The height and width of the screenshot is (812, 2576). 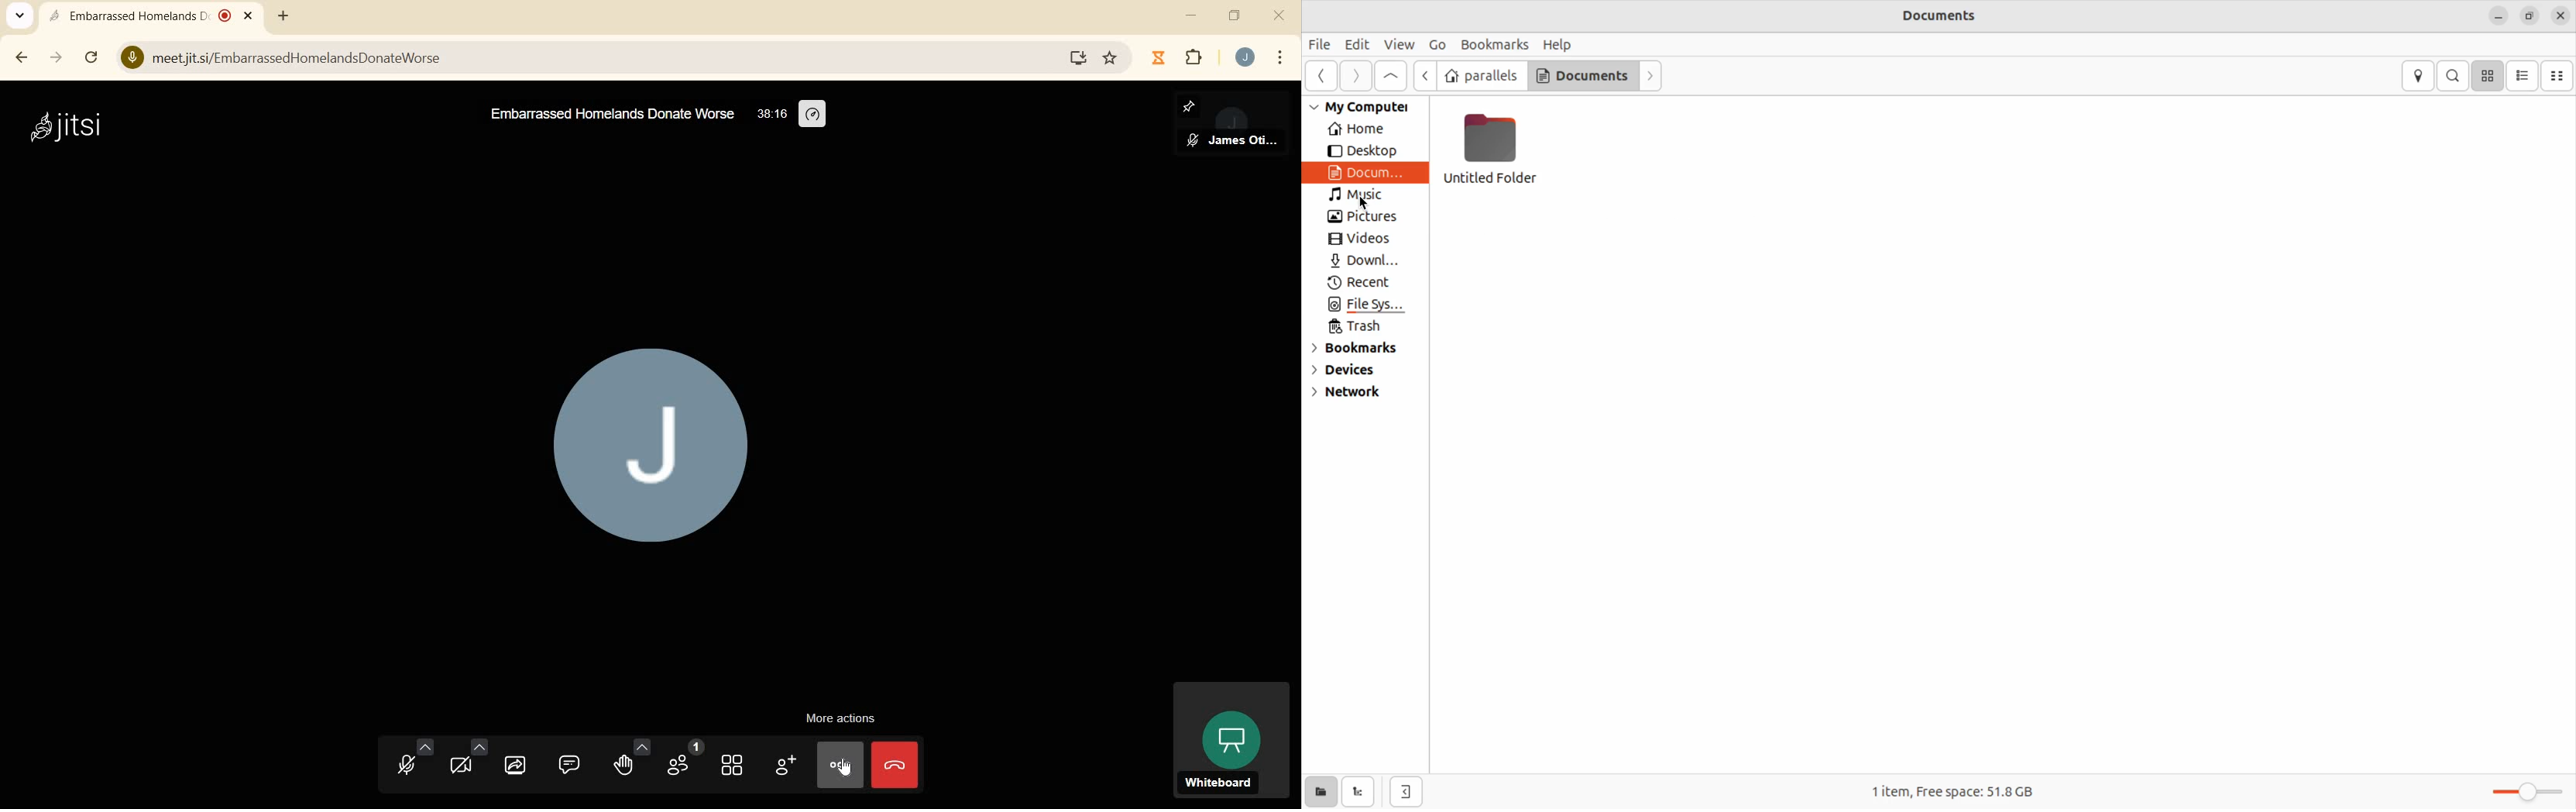 What do you see at coordinates (1354, 131) in the screenshot?
I see `Home` at bounding box center [1354, 131].